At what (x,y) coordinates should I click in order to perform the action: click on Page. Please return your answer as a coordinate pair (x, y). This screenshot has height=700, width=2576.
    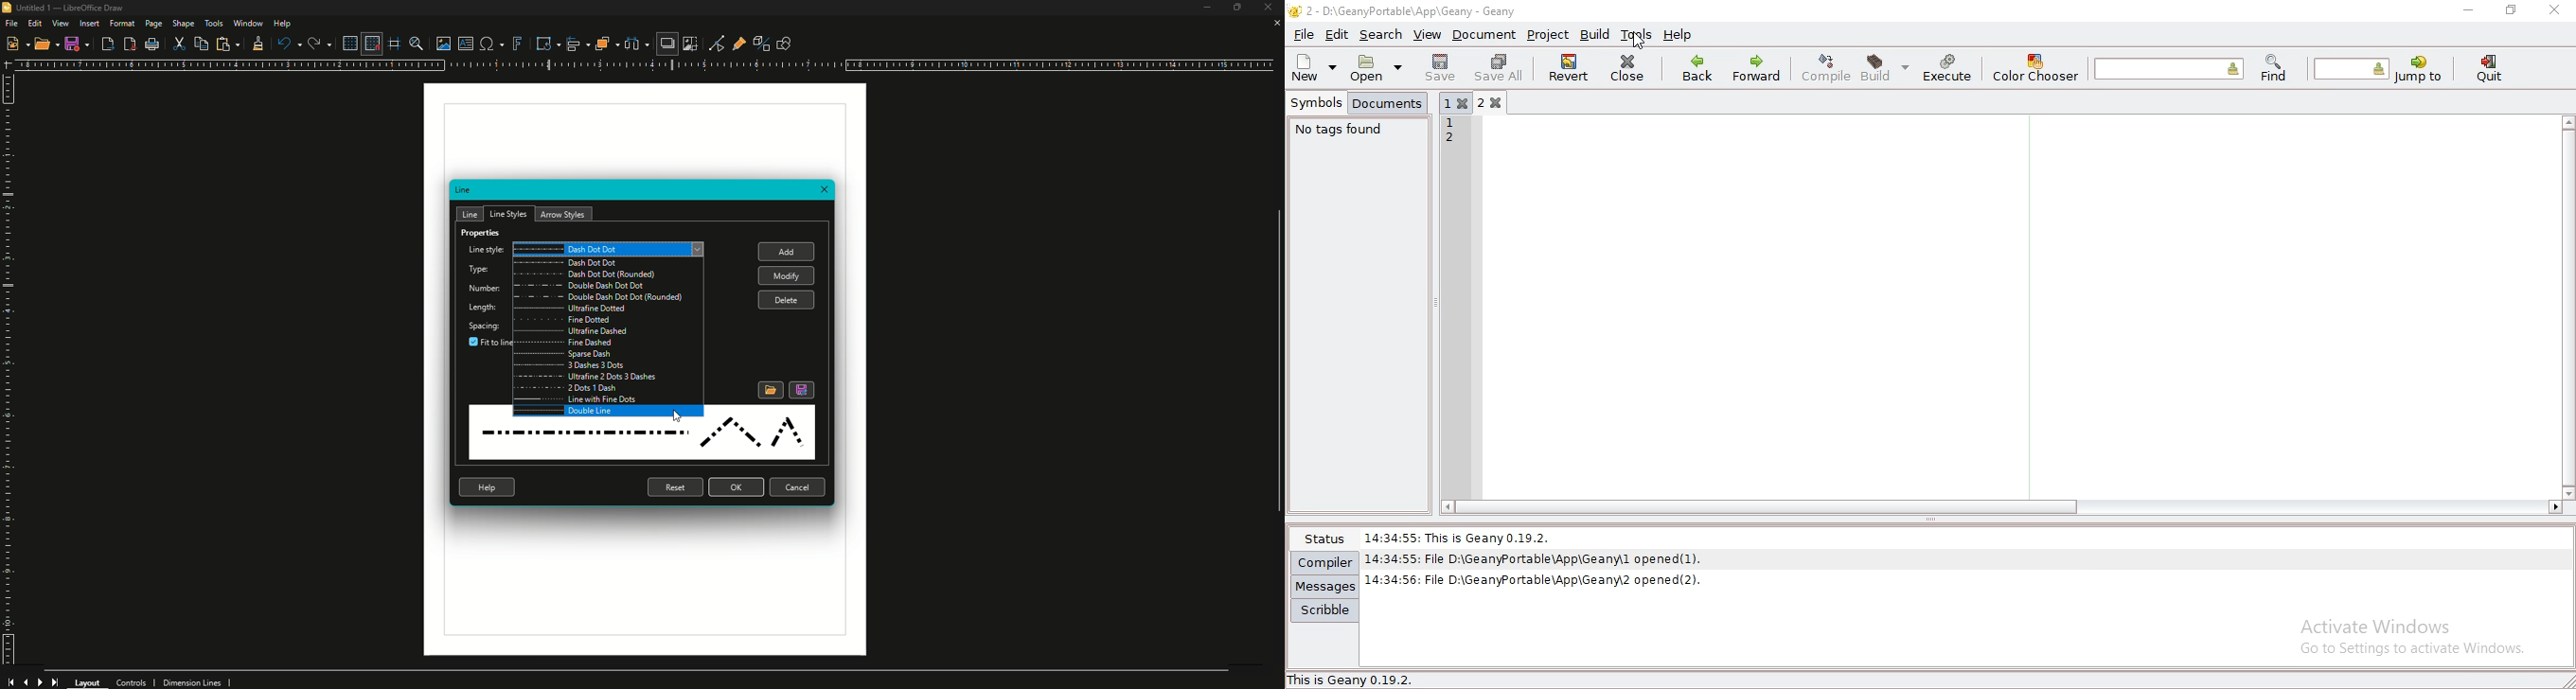
    Looking at the image, I should click on (153, 25).